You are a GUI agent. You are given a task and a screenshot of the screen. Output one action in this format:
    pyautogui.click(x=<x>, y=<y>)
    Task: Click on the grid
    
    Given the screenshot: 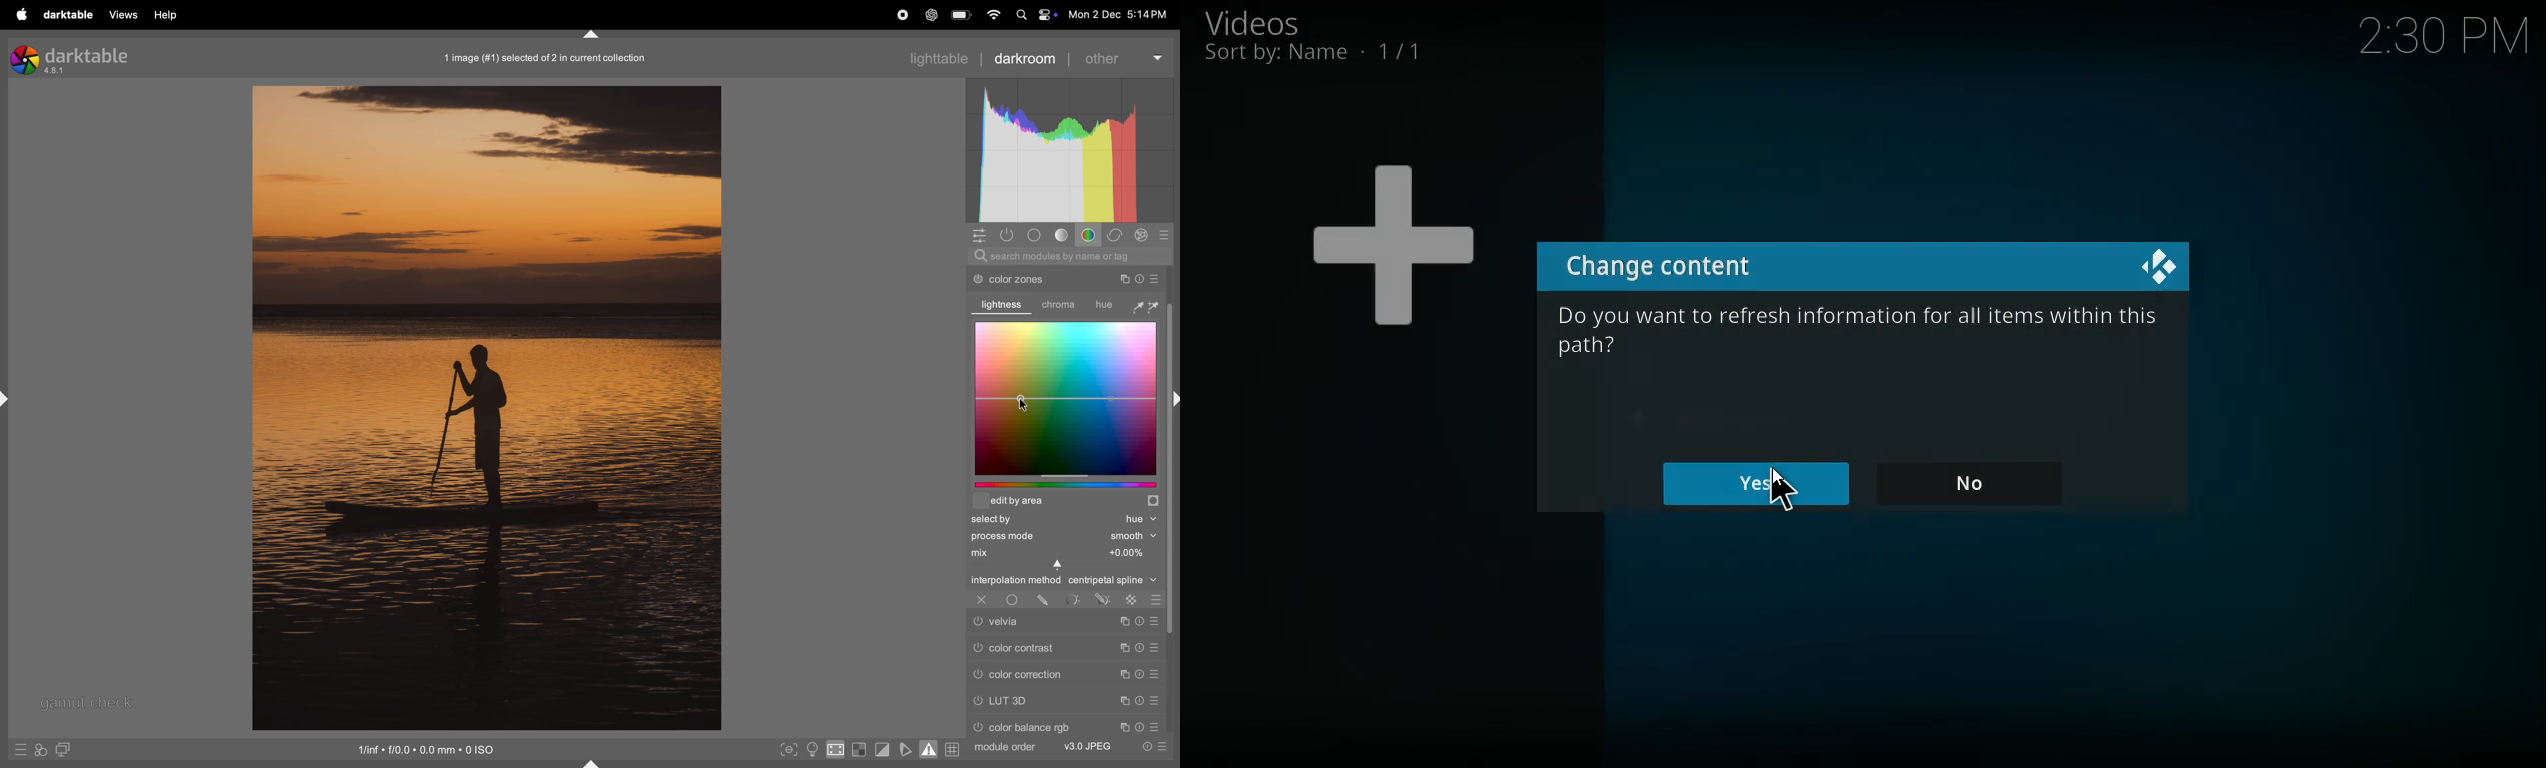 What is the action you would take?
    pyautogui.click(x=955, y=749)
    